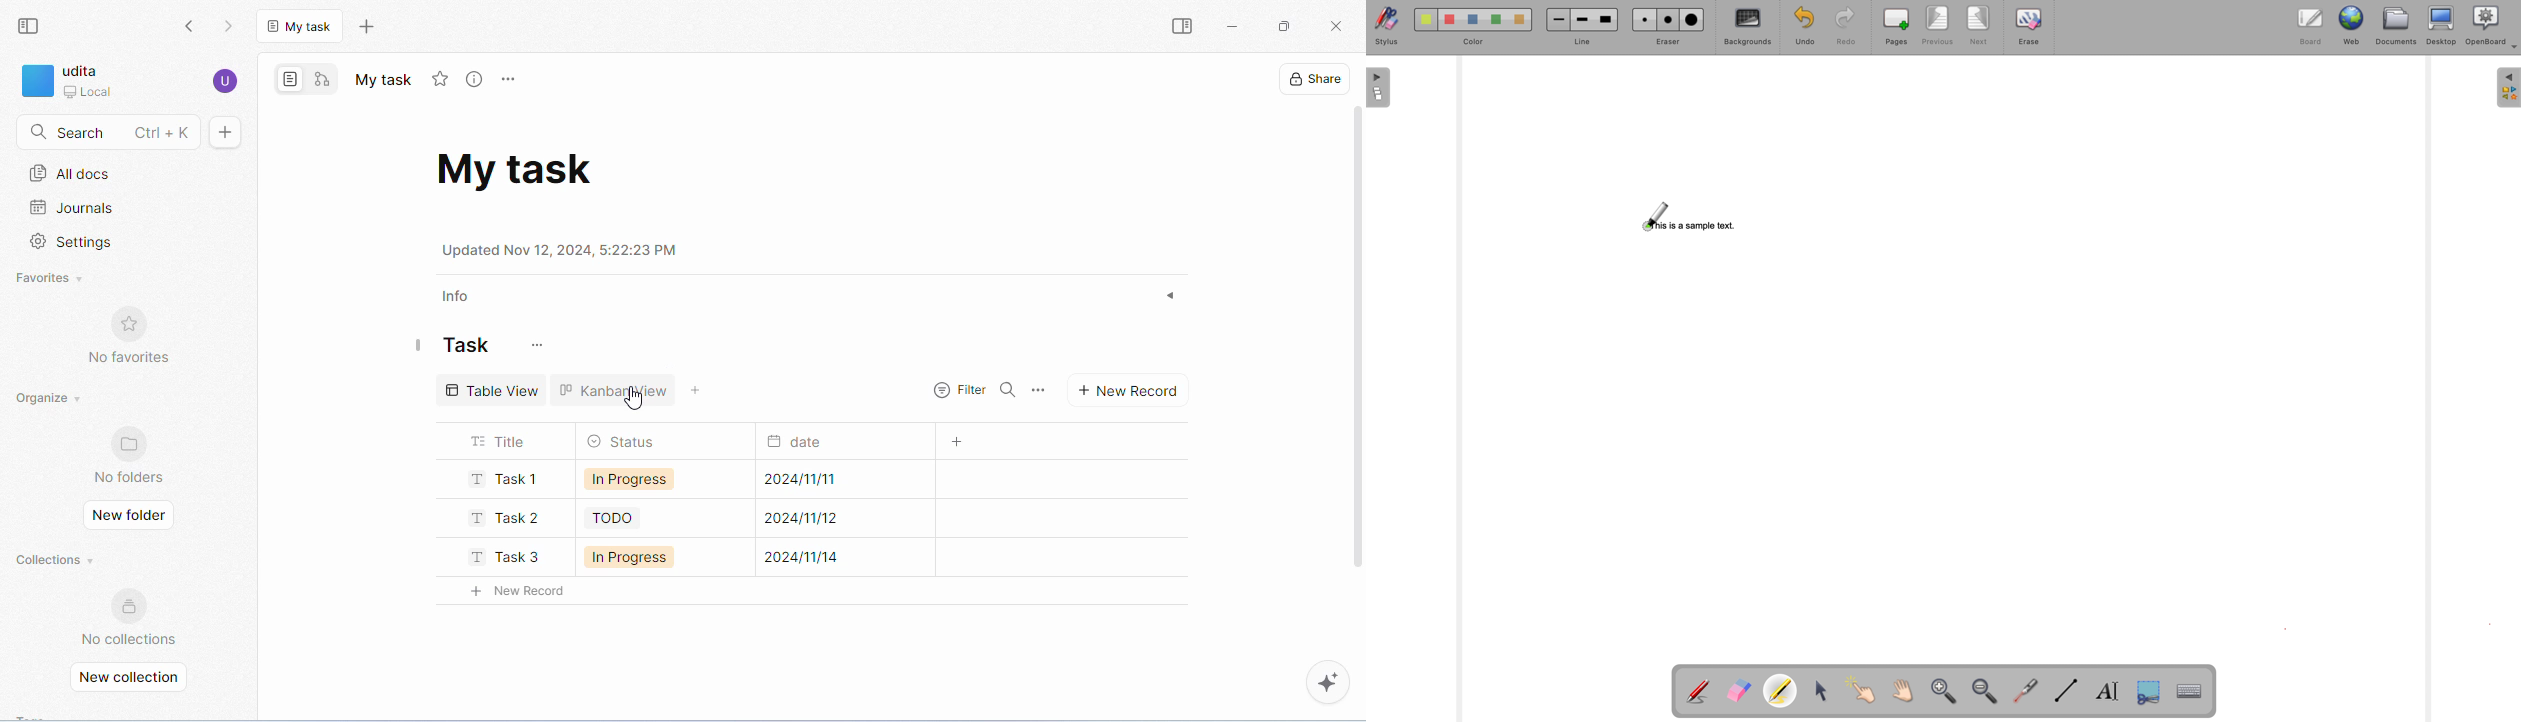 This screenshot has width=2548, height=728. Describe the element at coordinates (820, 559) in the screenshot. I see `deadline for task3` at that location.